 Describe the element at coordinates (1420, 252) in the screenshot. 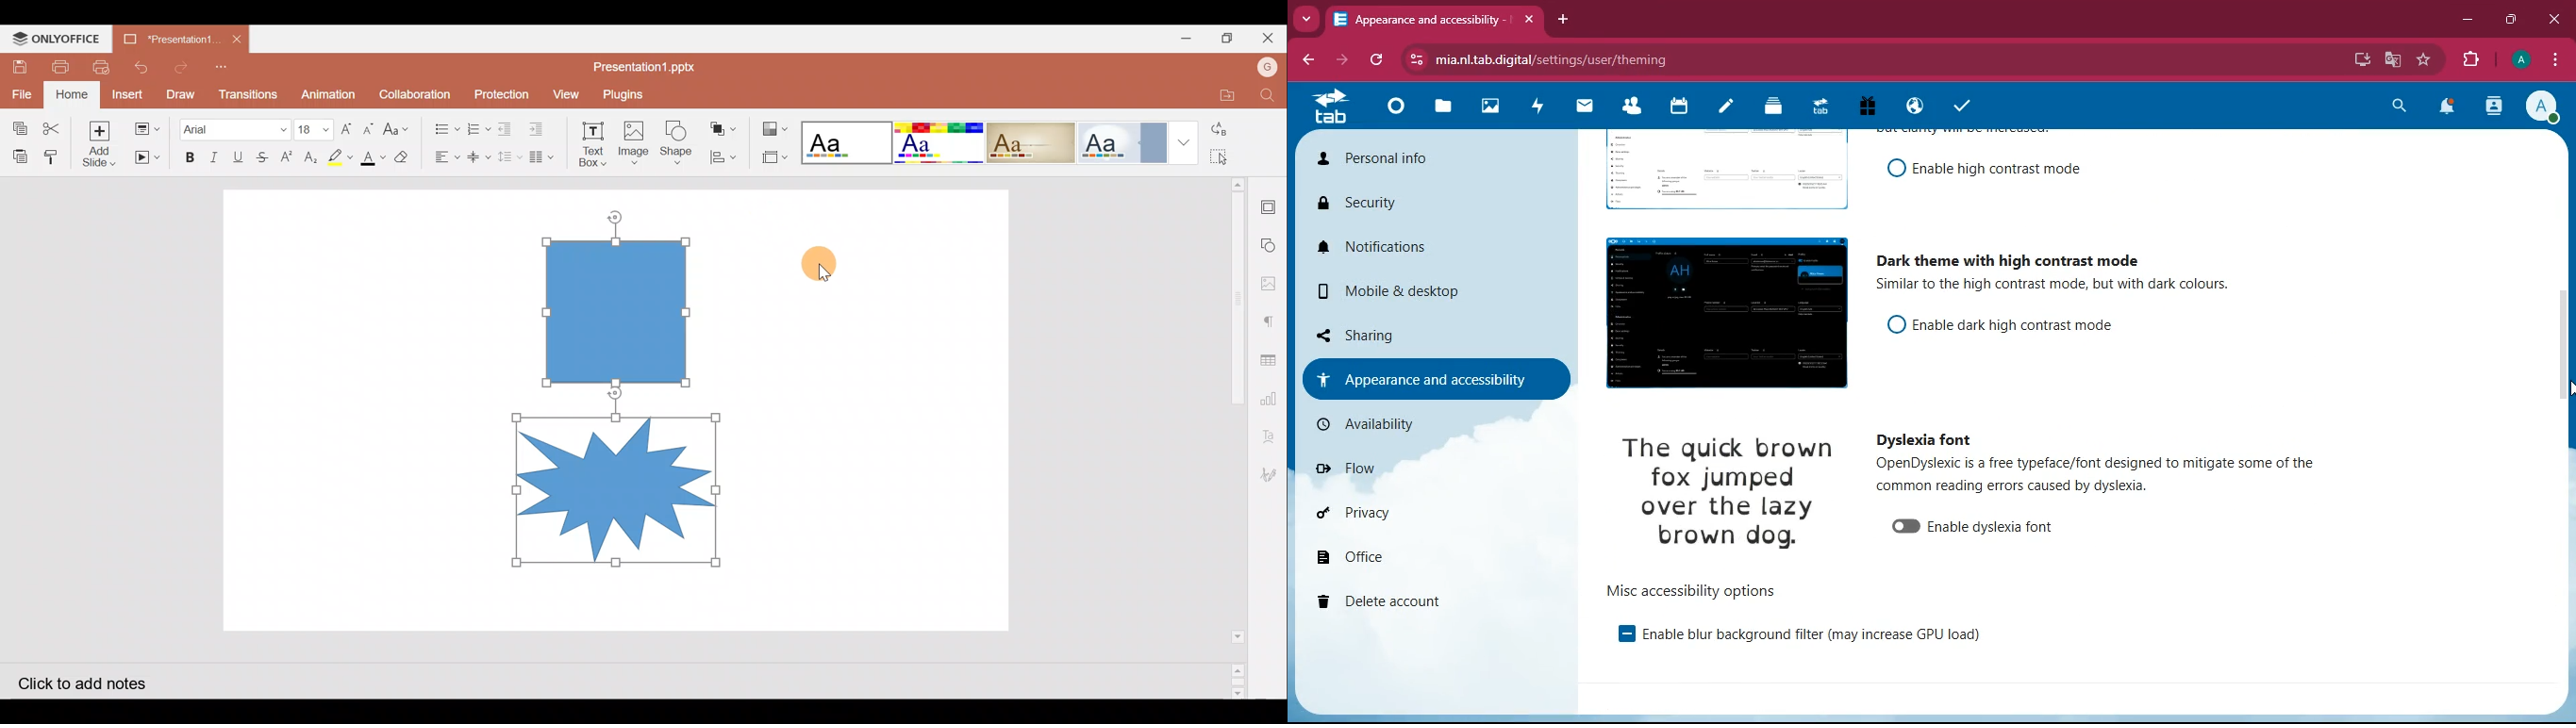

I see `notifications` at that location.